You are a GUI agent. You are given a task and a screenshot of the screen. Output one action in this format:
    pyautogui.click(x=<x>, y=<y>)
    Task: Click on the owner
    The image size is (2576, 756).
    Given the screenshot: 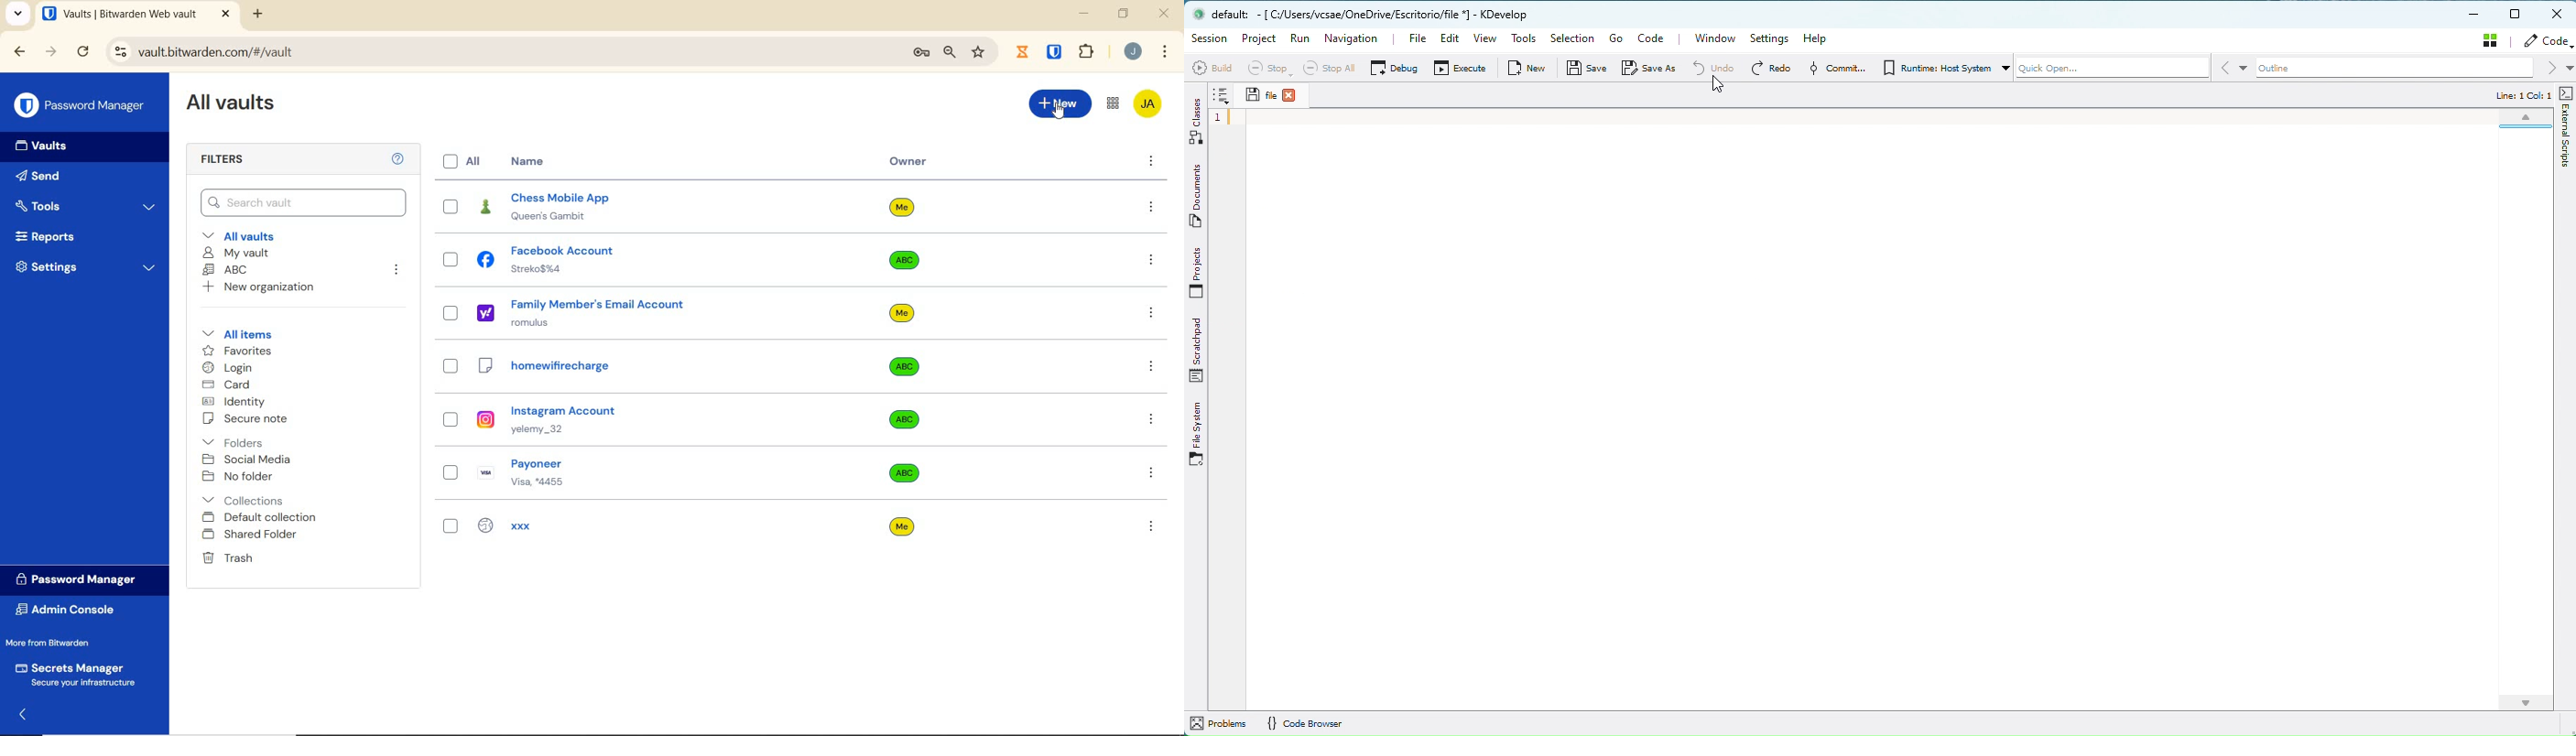 What is the action you would take?
    pyautogui.click(x=909, y=163)
    